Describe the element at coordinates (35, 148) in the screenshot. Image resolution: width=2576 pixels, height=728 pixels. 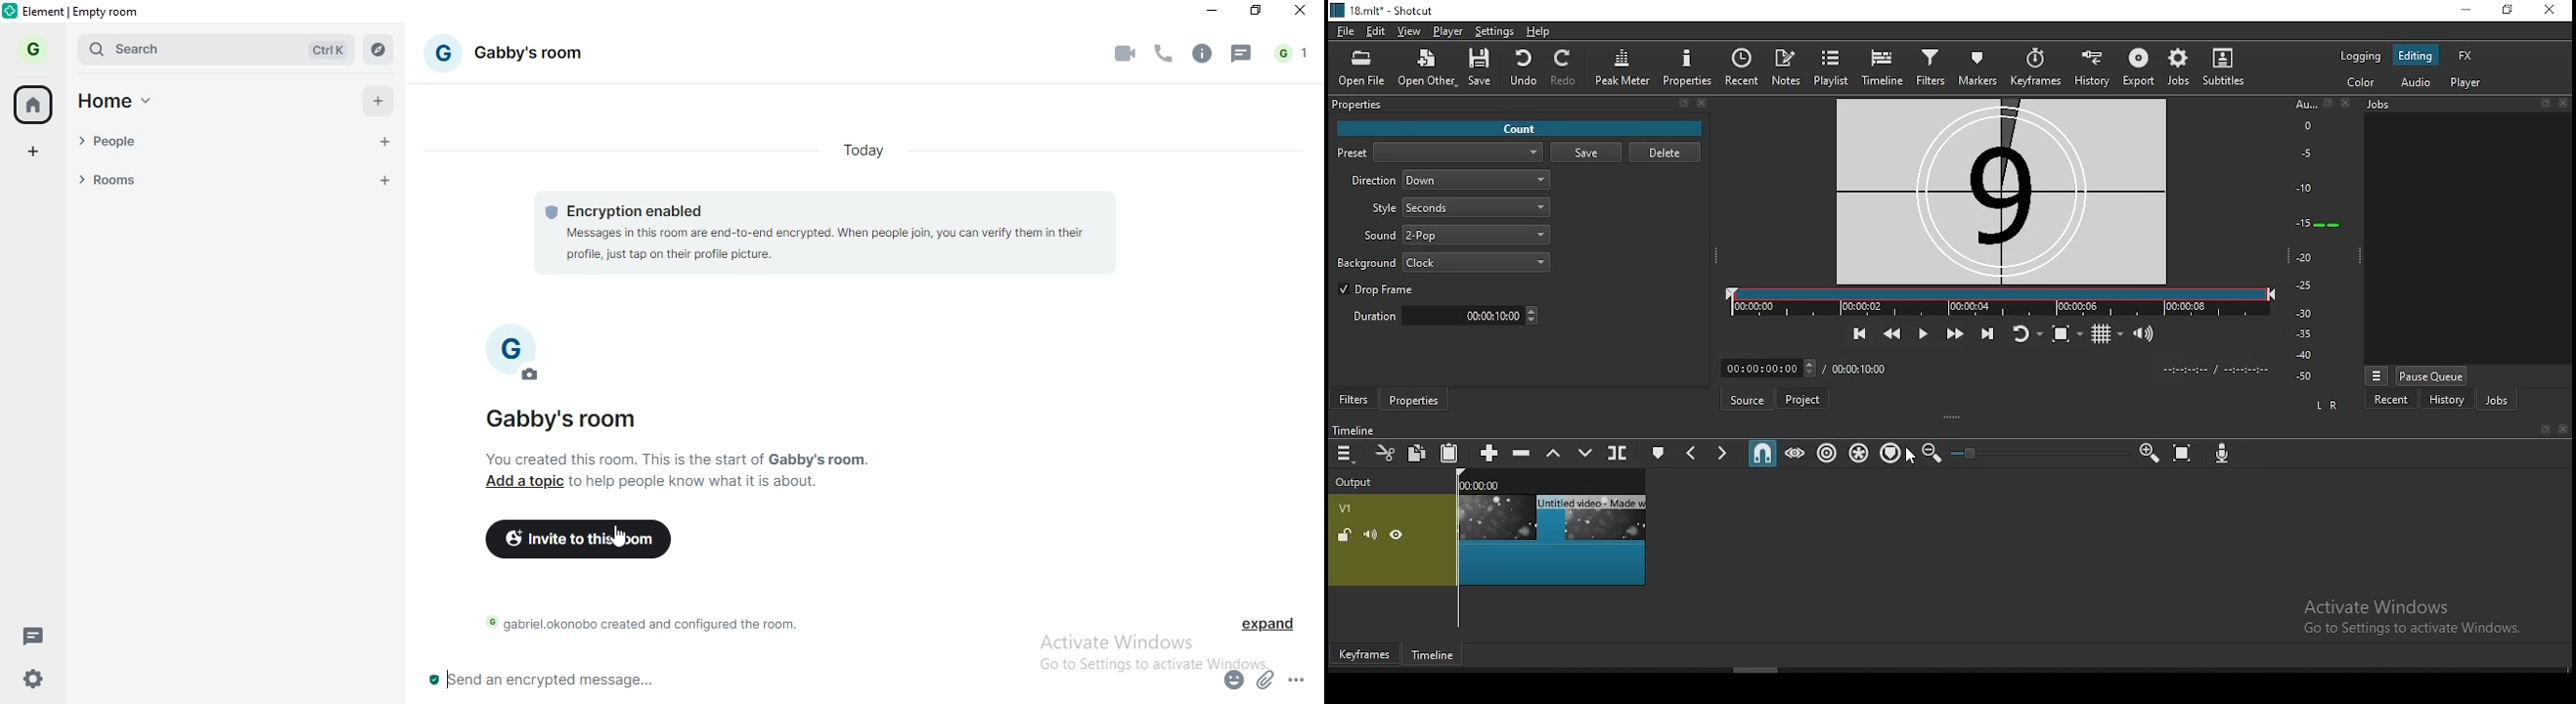
I see `add space` at that location.